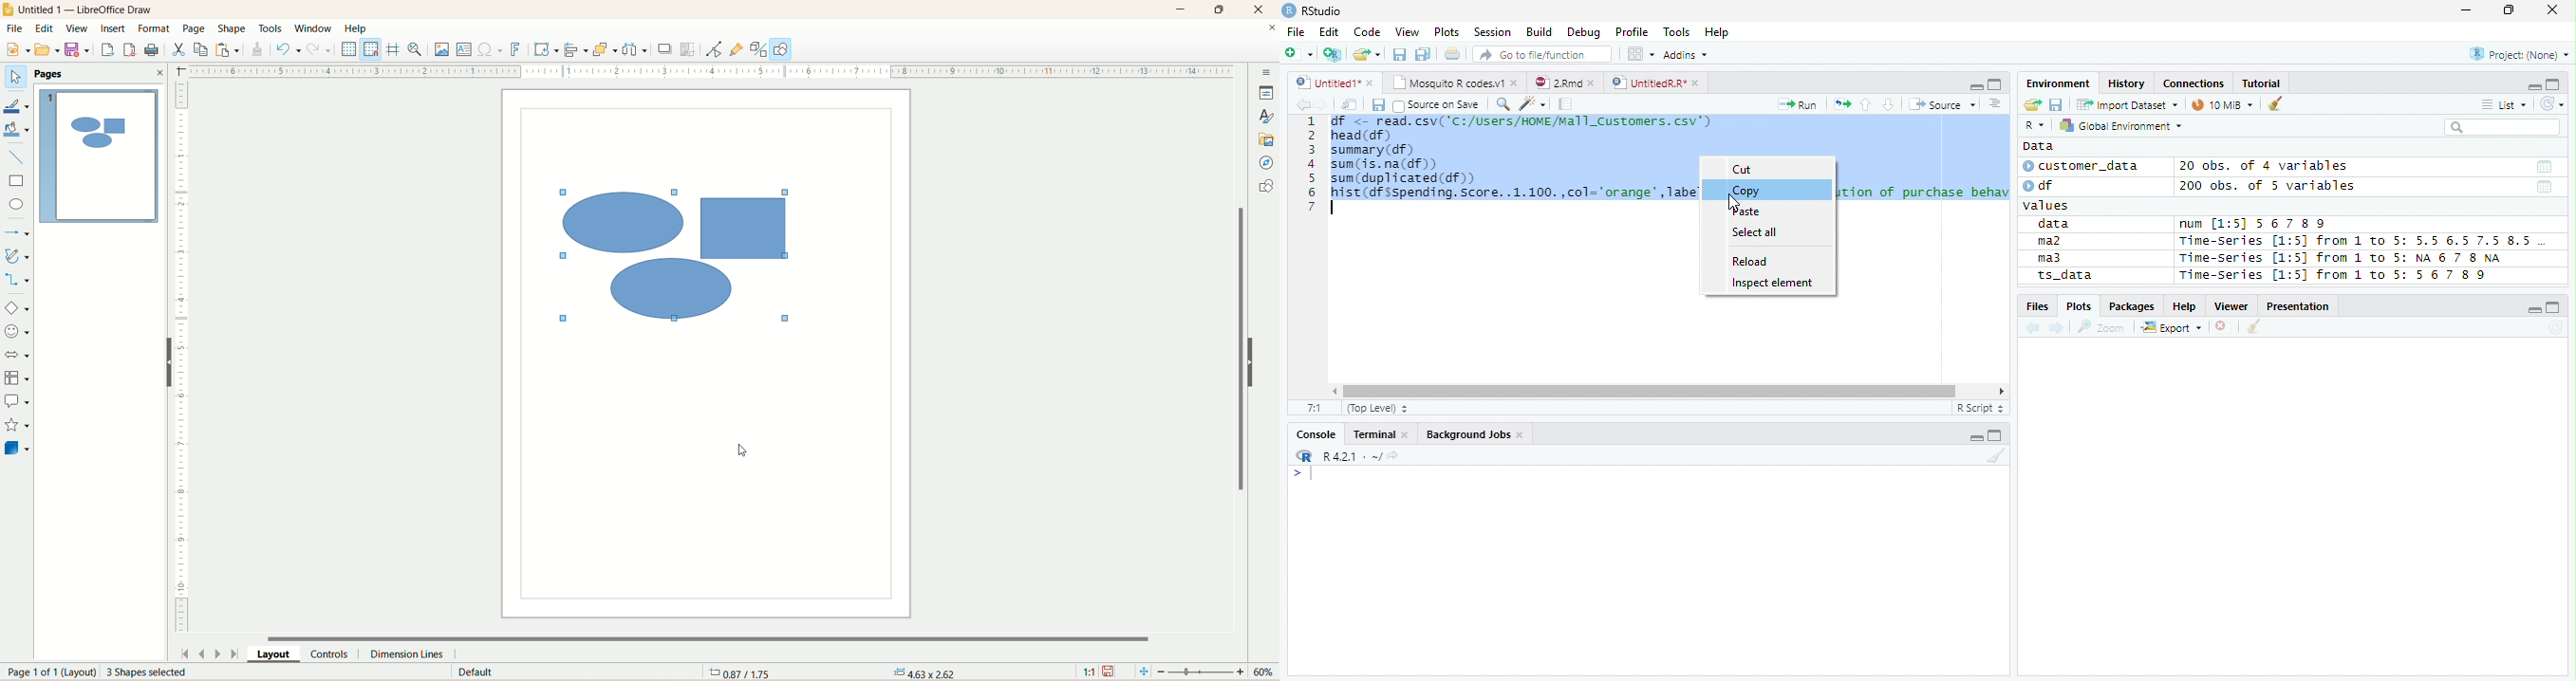  What do you see at coordinates (8, 9) in the screenshot?
I see `logo` at bounding box center [8, 9].